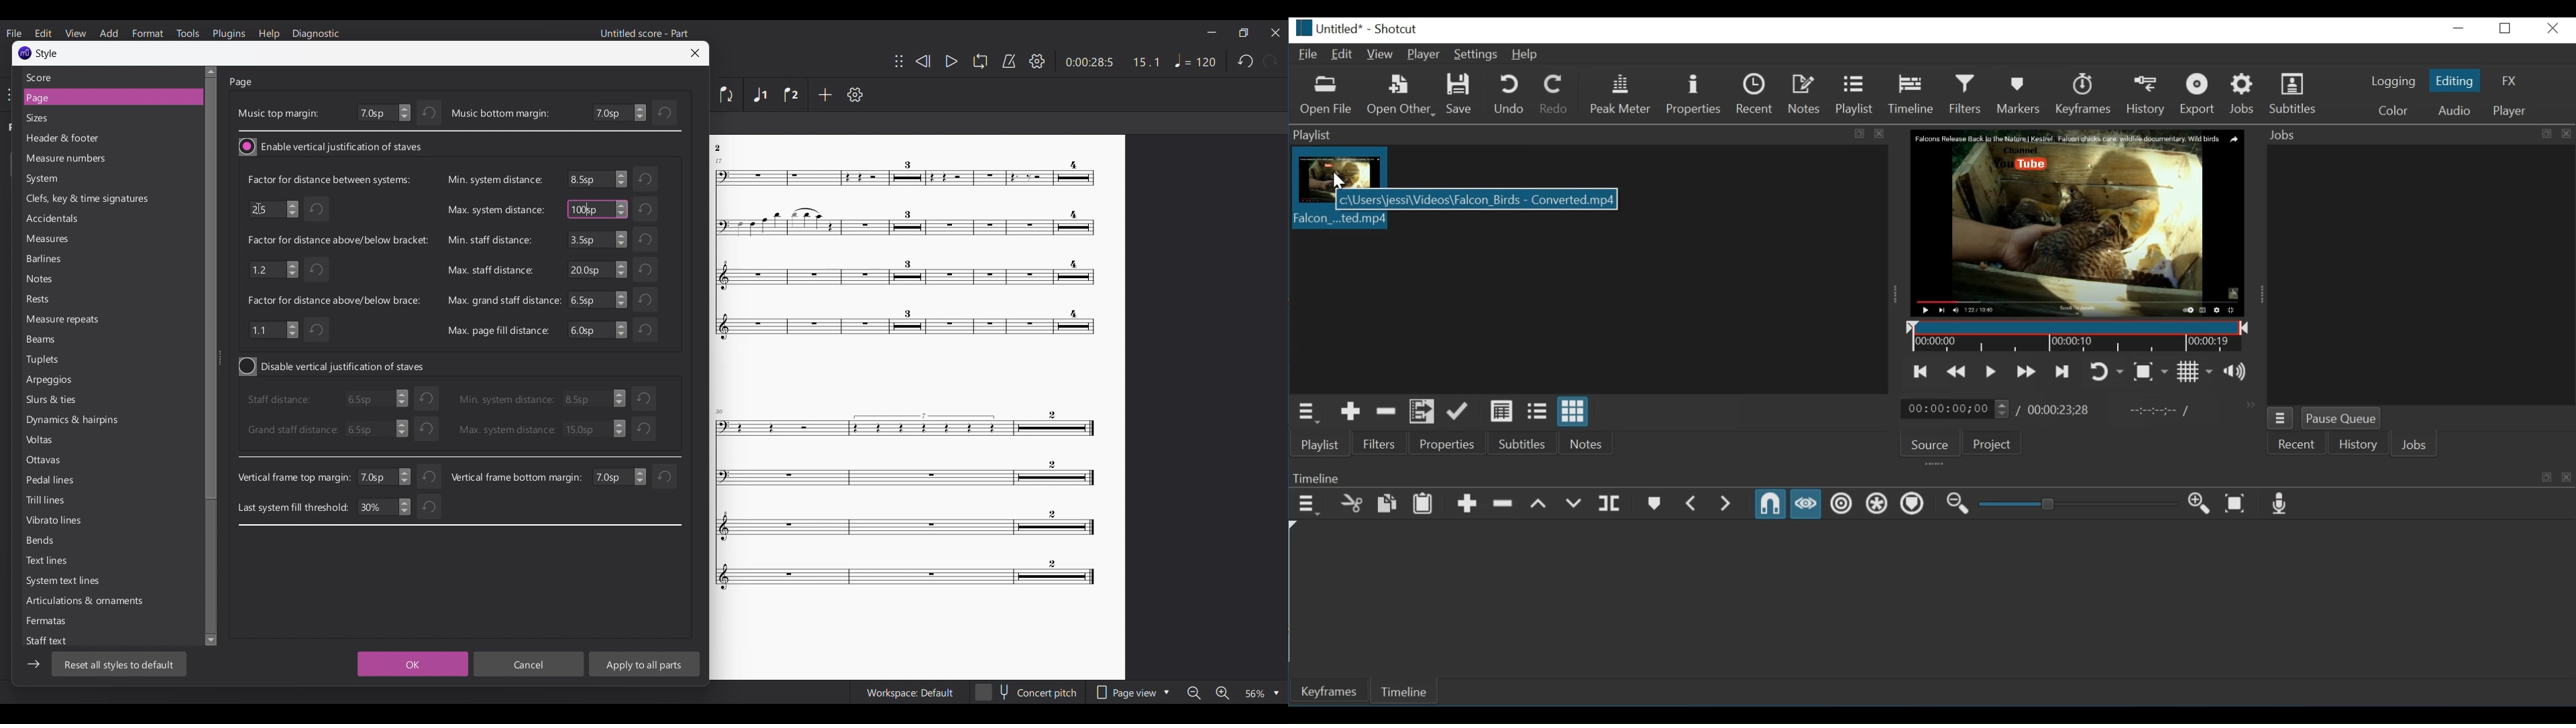 The image size is (2576, 728). Describe the element at coordinates (824, 94) in the screenshot. I see `Add` at that location.